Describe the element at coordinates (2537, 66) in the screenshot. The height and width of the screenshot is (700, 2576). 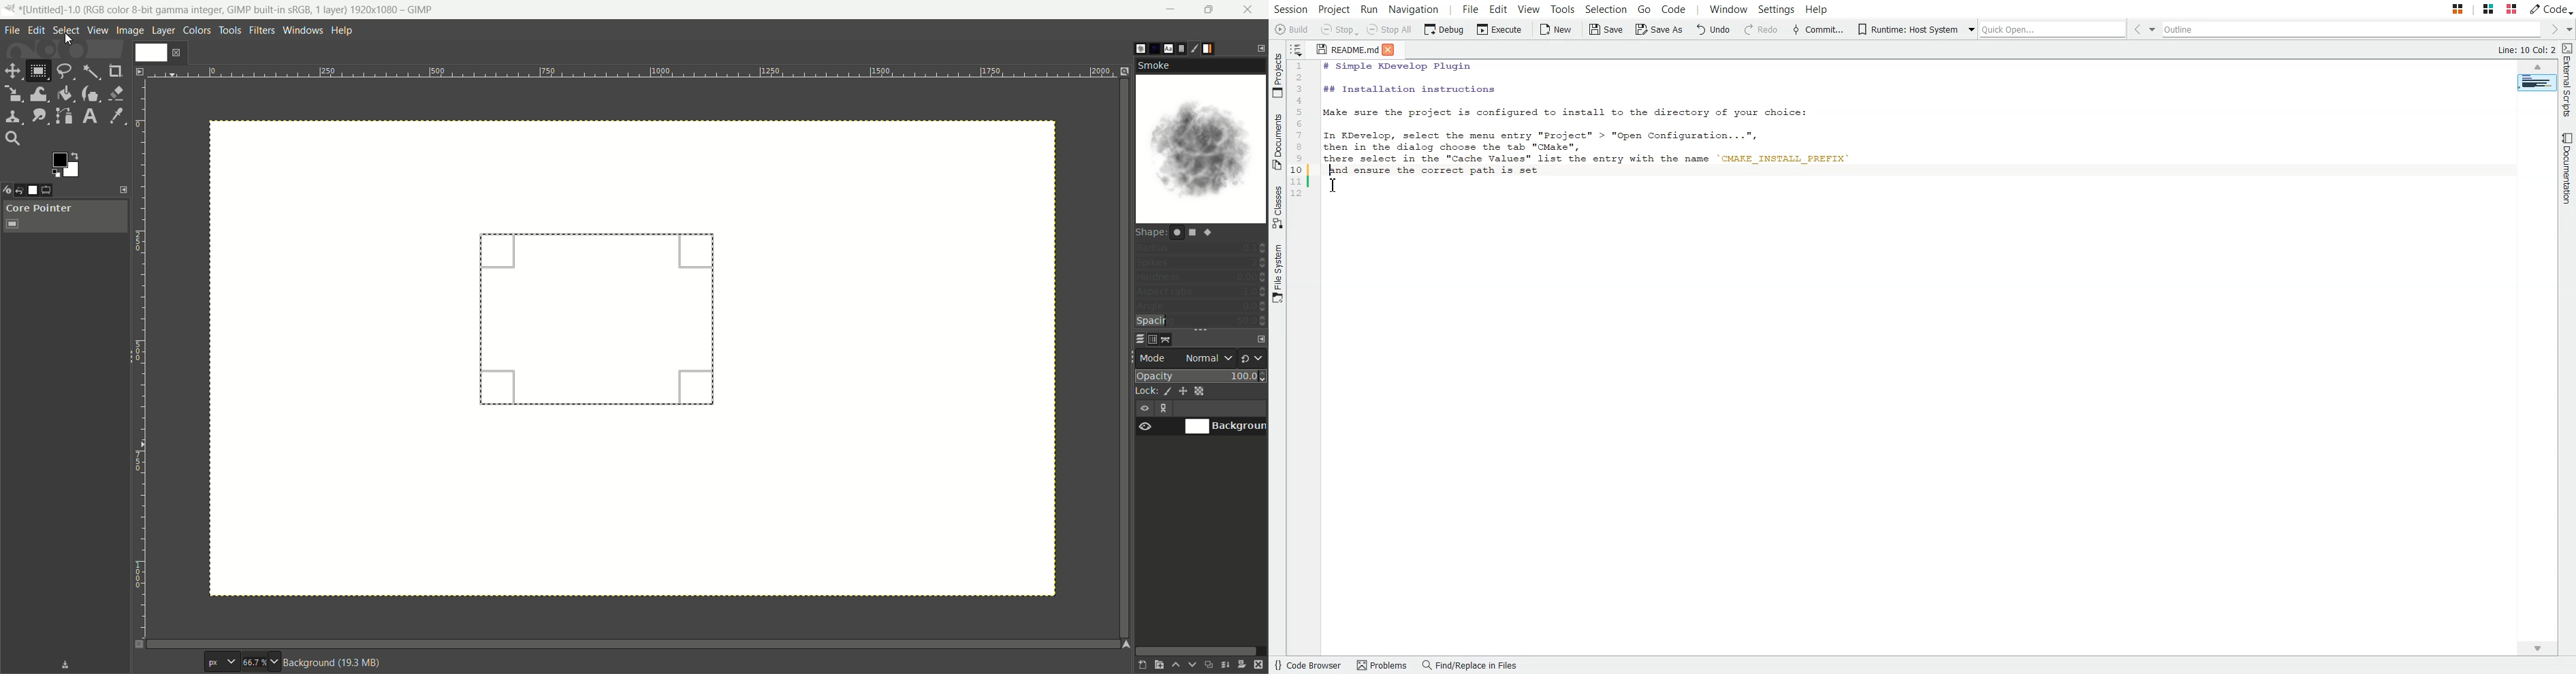
I see `Scroll up` at that location.